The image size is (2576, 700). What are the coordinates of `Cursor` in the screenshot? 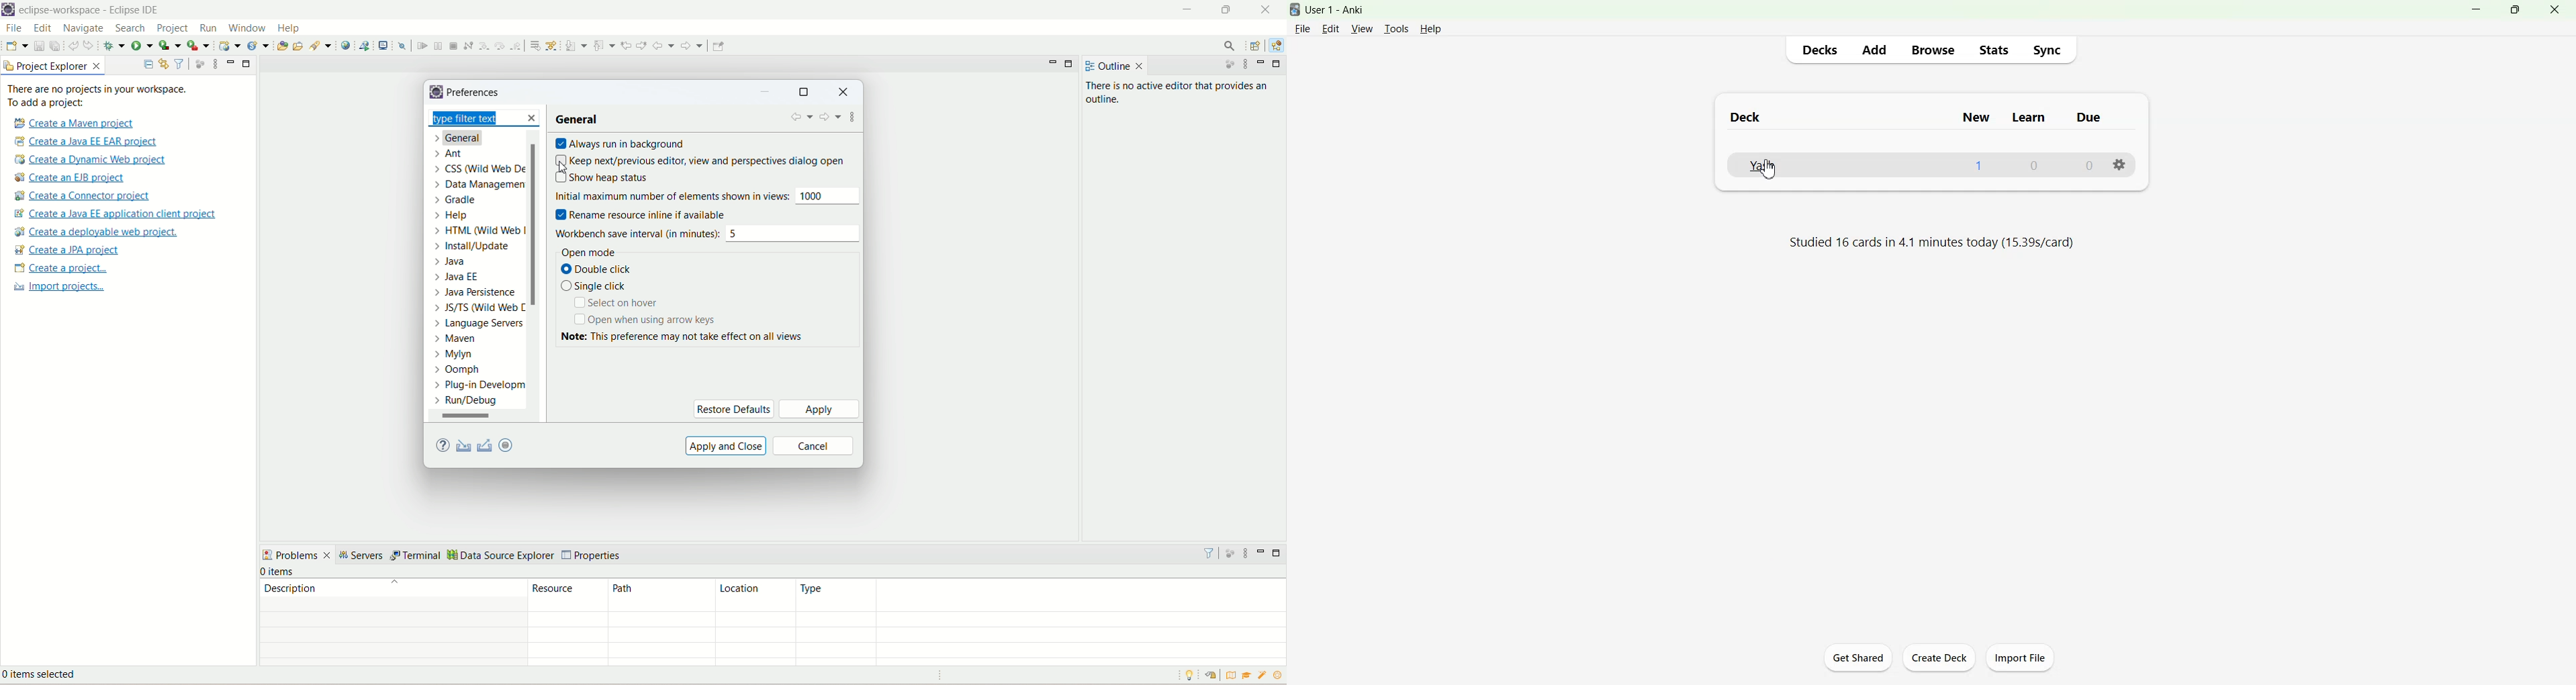 It's located at (1769, 169).